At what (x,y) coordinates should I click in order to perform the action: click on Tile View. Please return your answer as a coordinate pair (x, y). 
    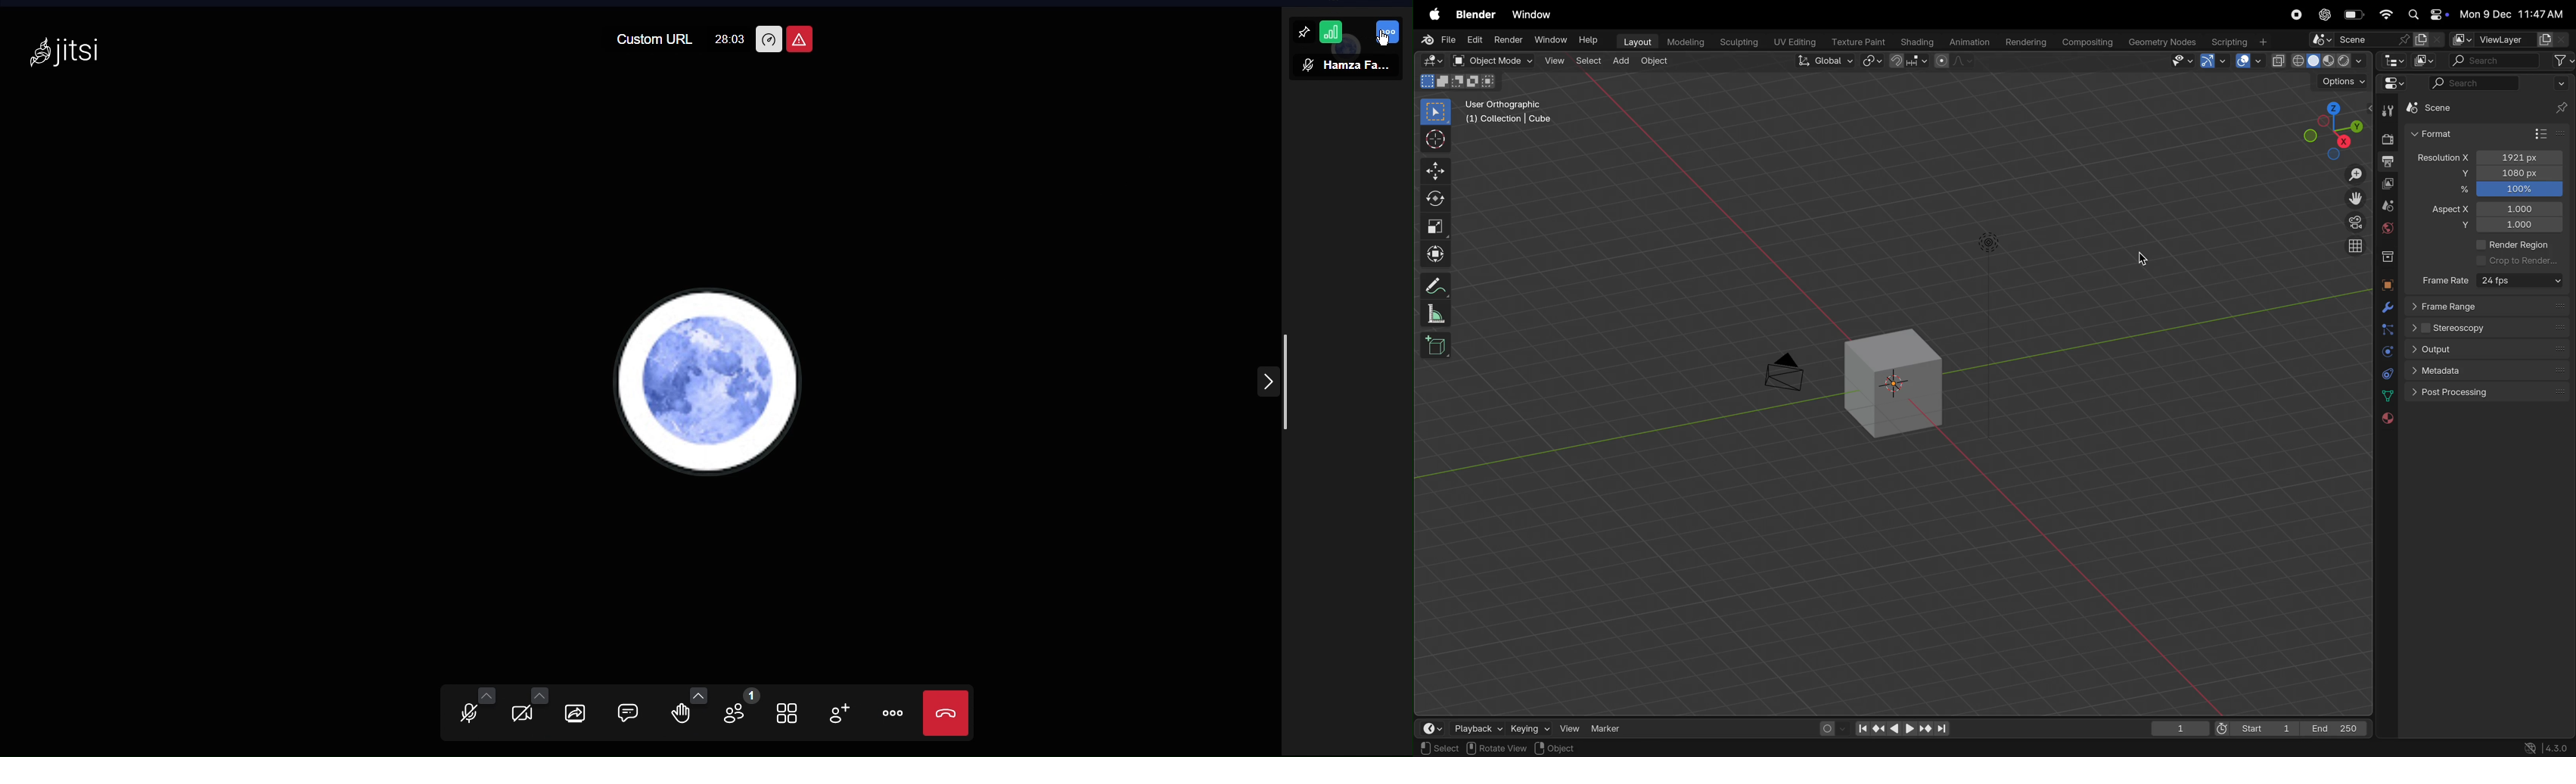
    Looking at the image, I should click on (794, 712).